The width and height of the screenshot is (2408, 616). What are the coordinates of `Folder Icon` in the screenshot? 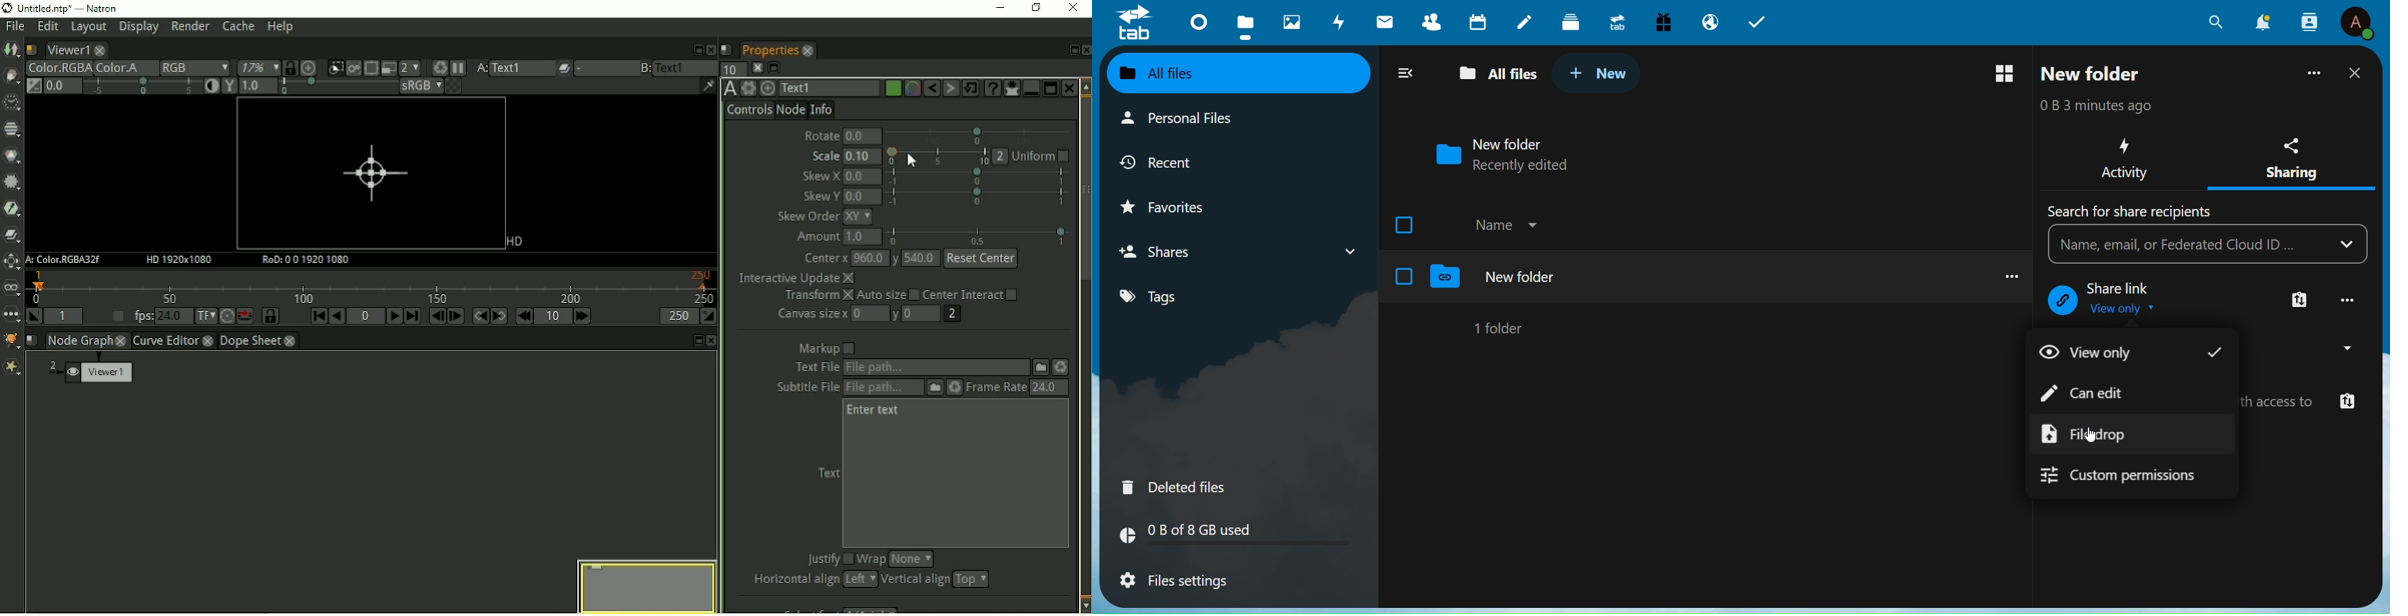 It's located at (1445, 154).